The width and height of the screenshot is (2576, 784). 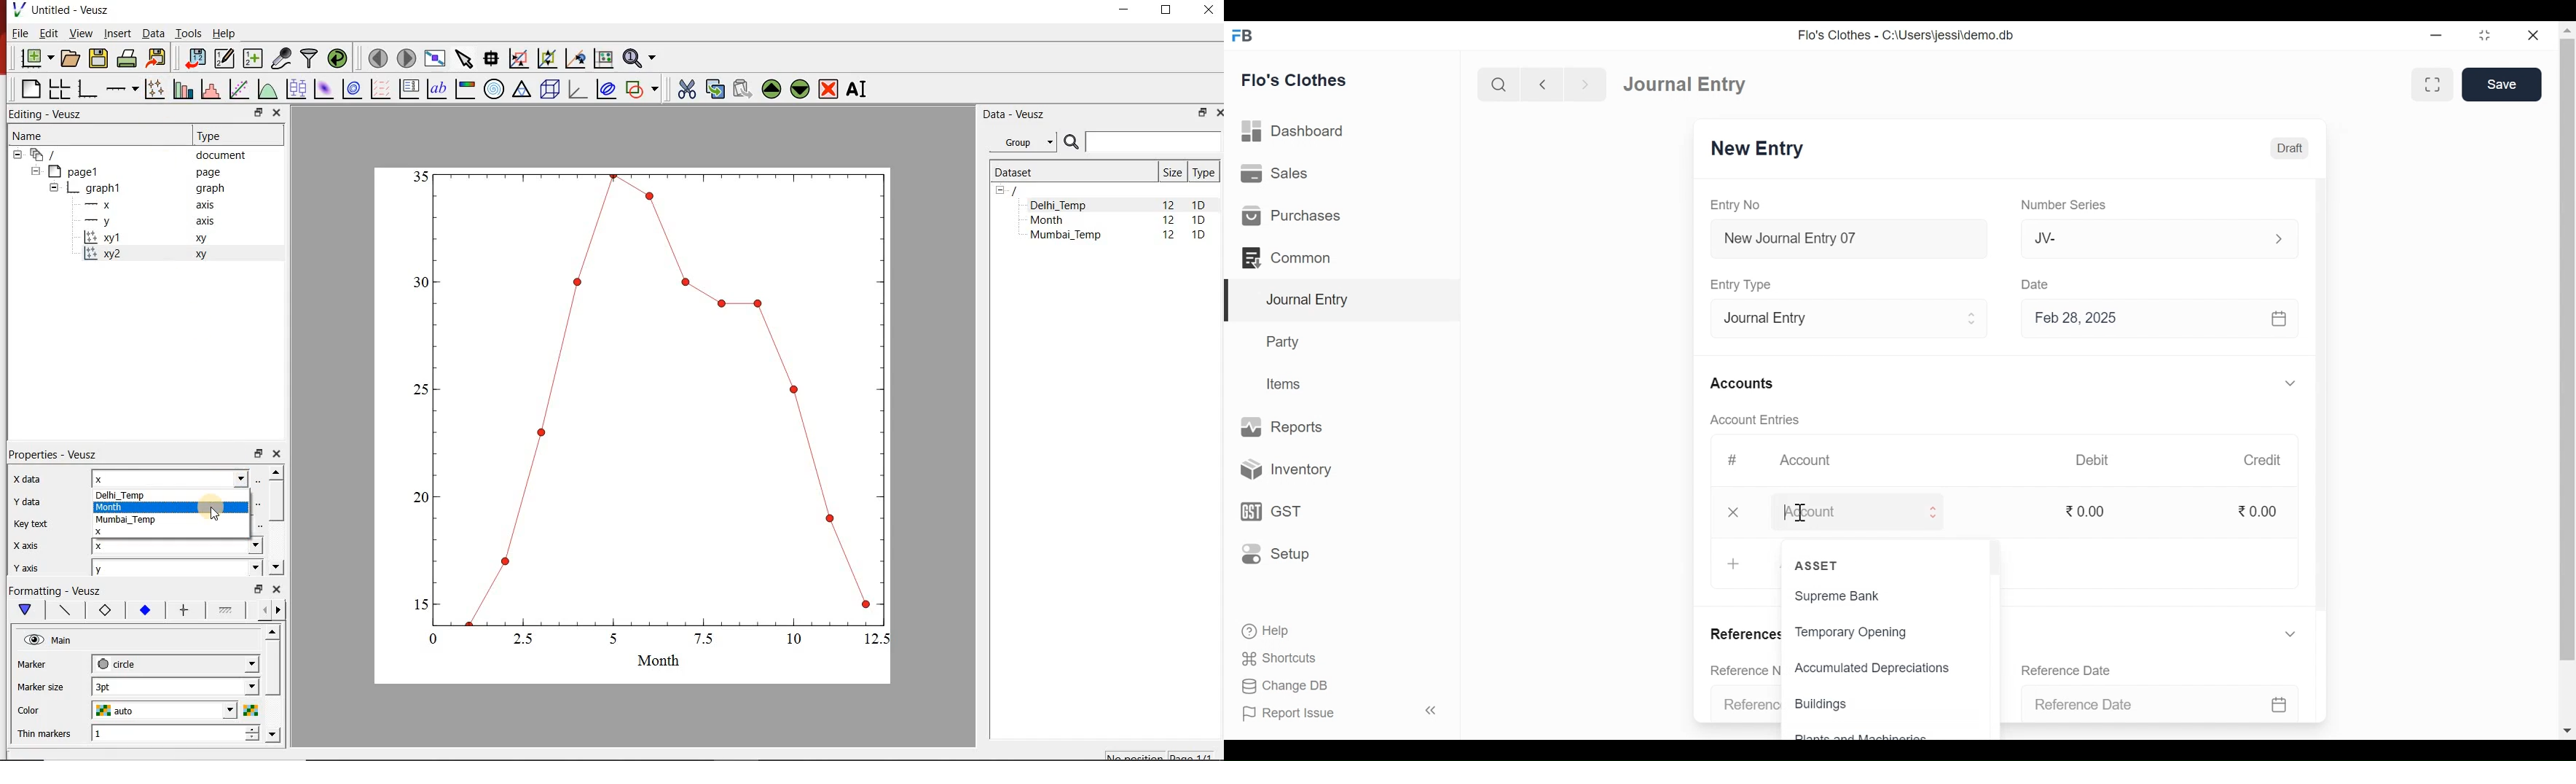 What do you see at coordinates (2282, 239) in the screenshot?
I see `Expand` at bounding box center [2282, 239].